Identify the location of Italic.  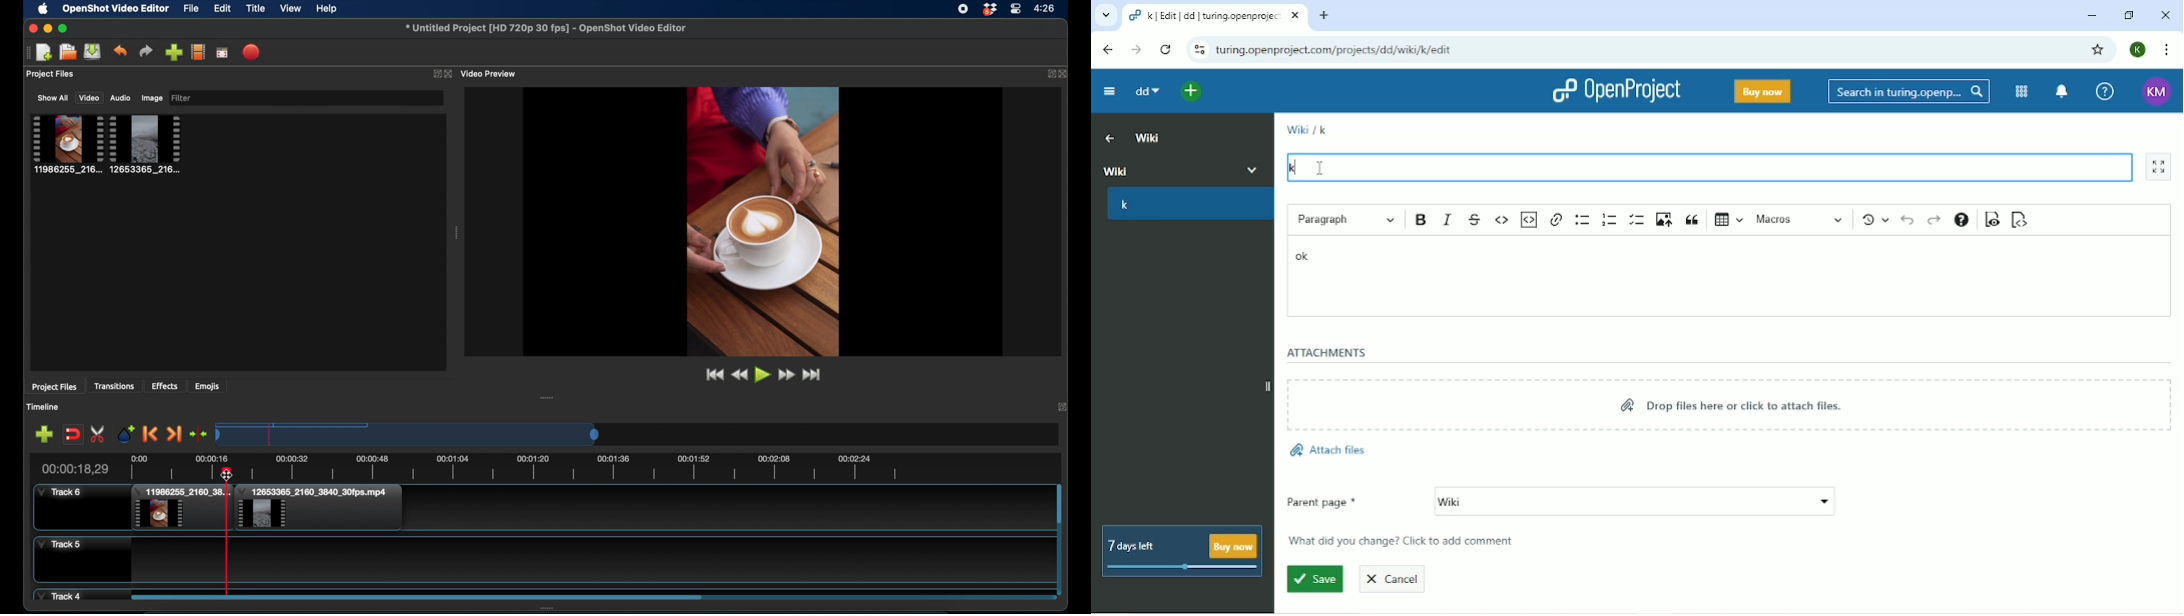
(1447, 219).